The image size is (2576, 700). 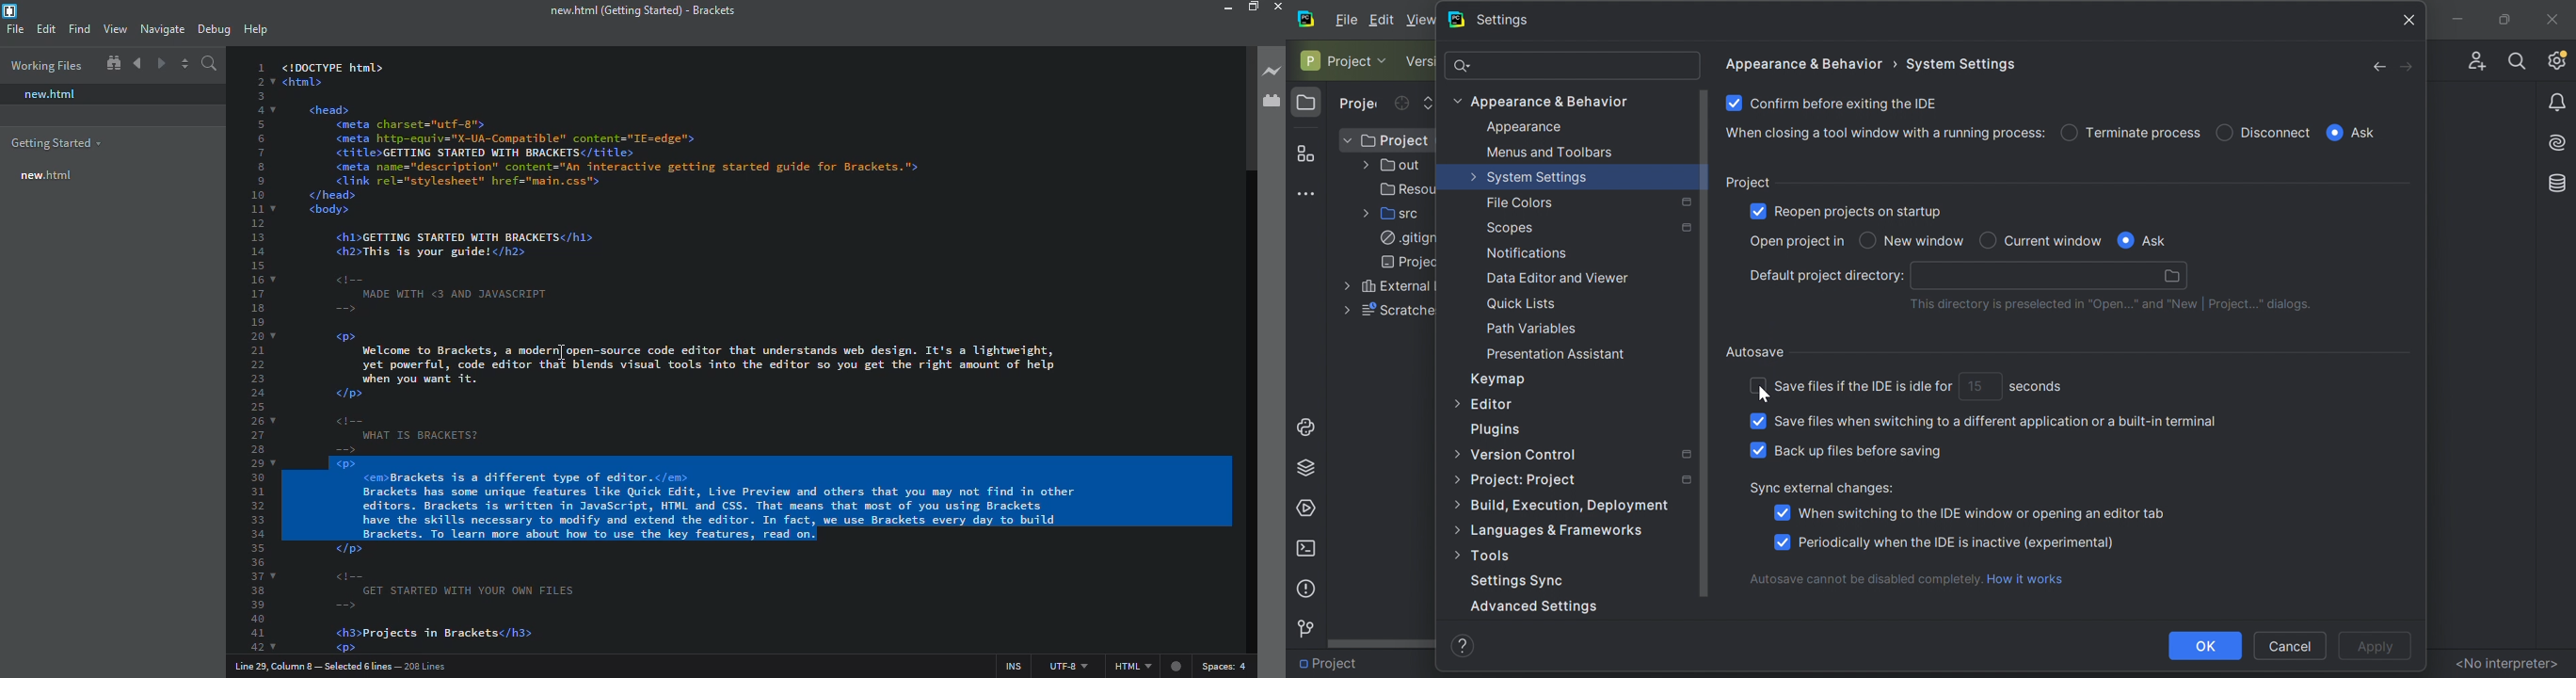 What do you see at coordinates (1395, 310) in the screenshot?
I see `Scratches and Consoles` at bounding box center [1395, 310].